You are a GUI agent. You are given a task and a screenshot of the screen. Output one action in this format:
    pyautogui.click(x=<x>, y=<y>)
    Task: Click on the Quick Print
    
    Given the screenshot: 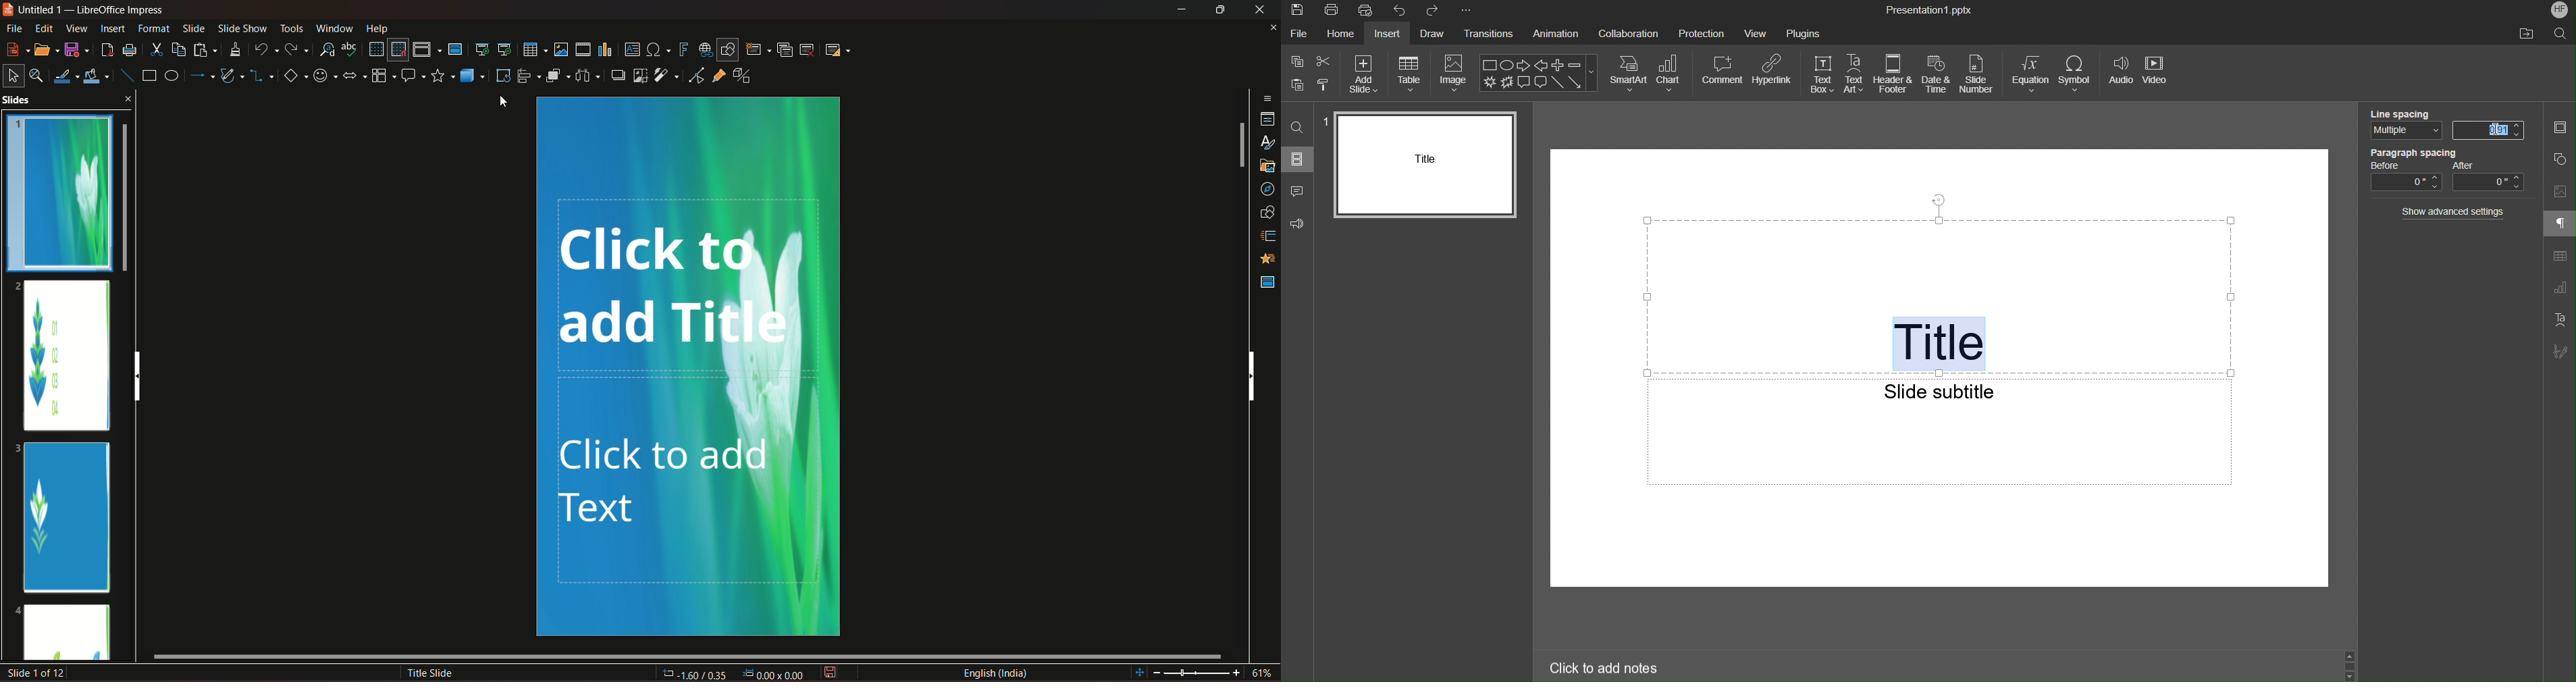 What is the action you would take?
    pyautogui.click(x=1368, y=11)
    